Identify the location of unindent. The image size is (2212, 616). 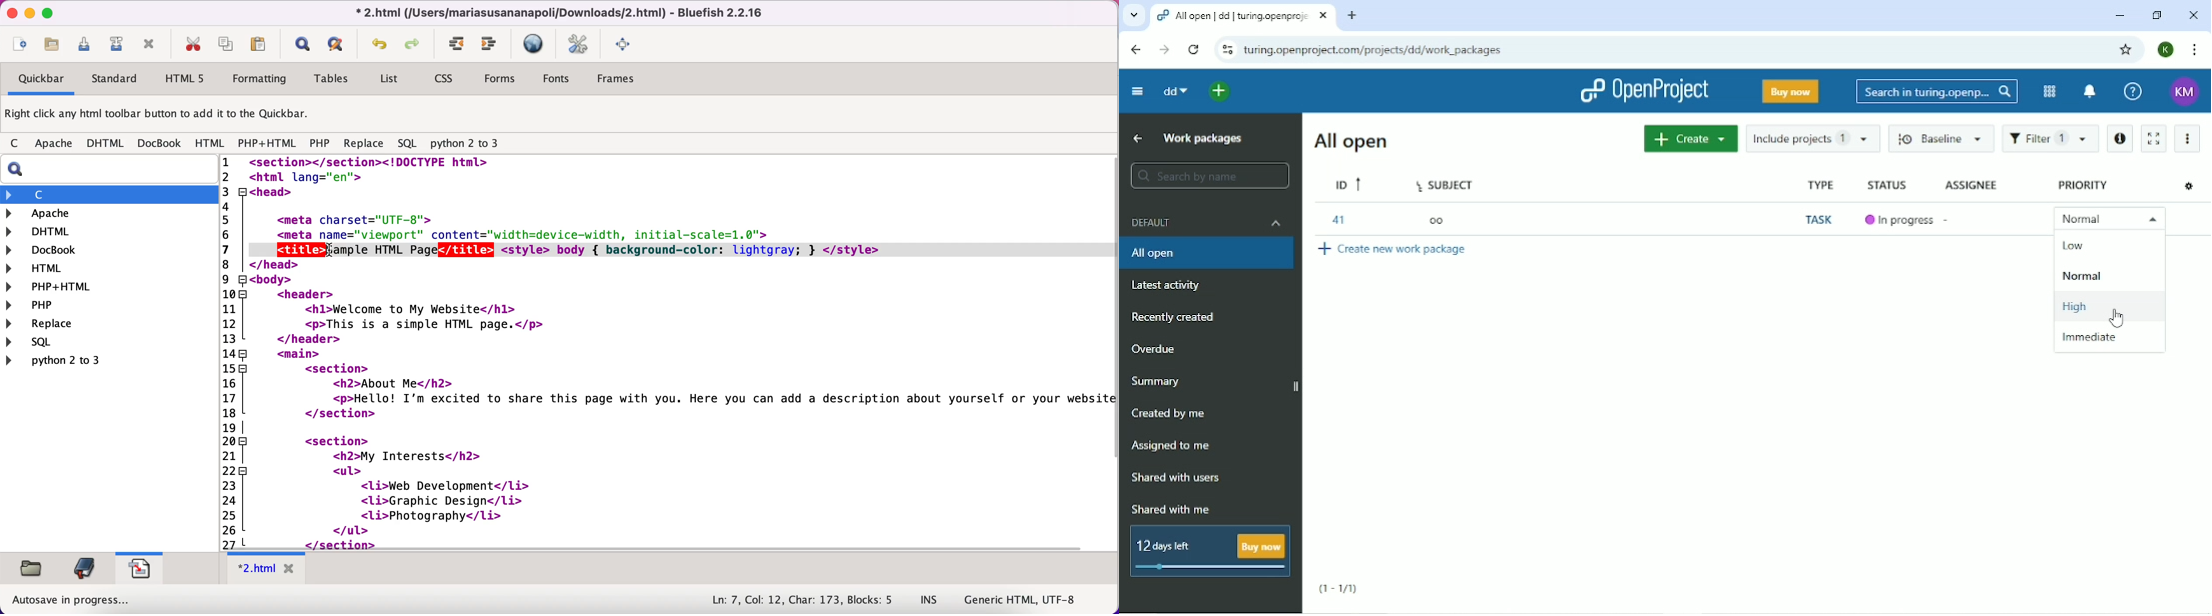
(490, 44).